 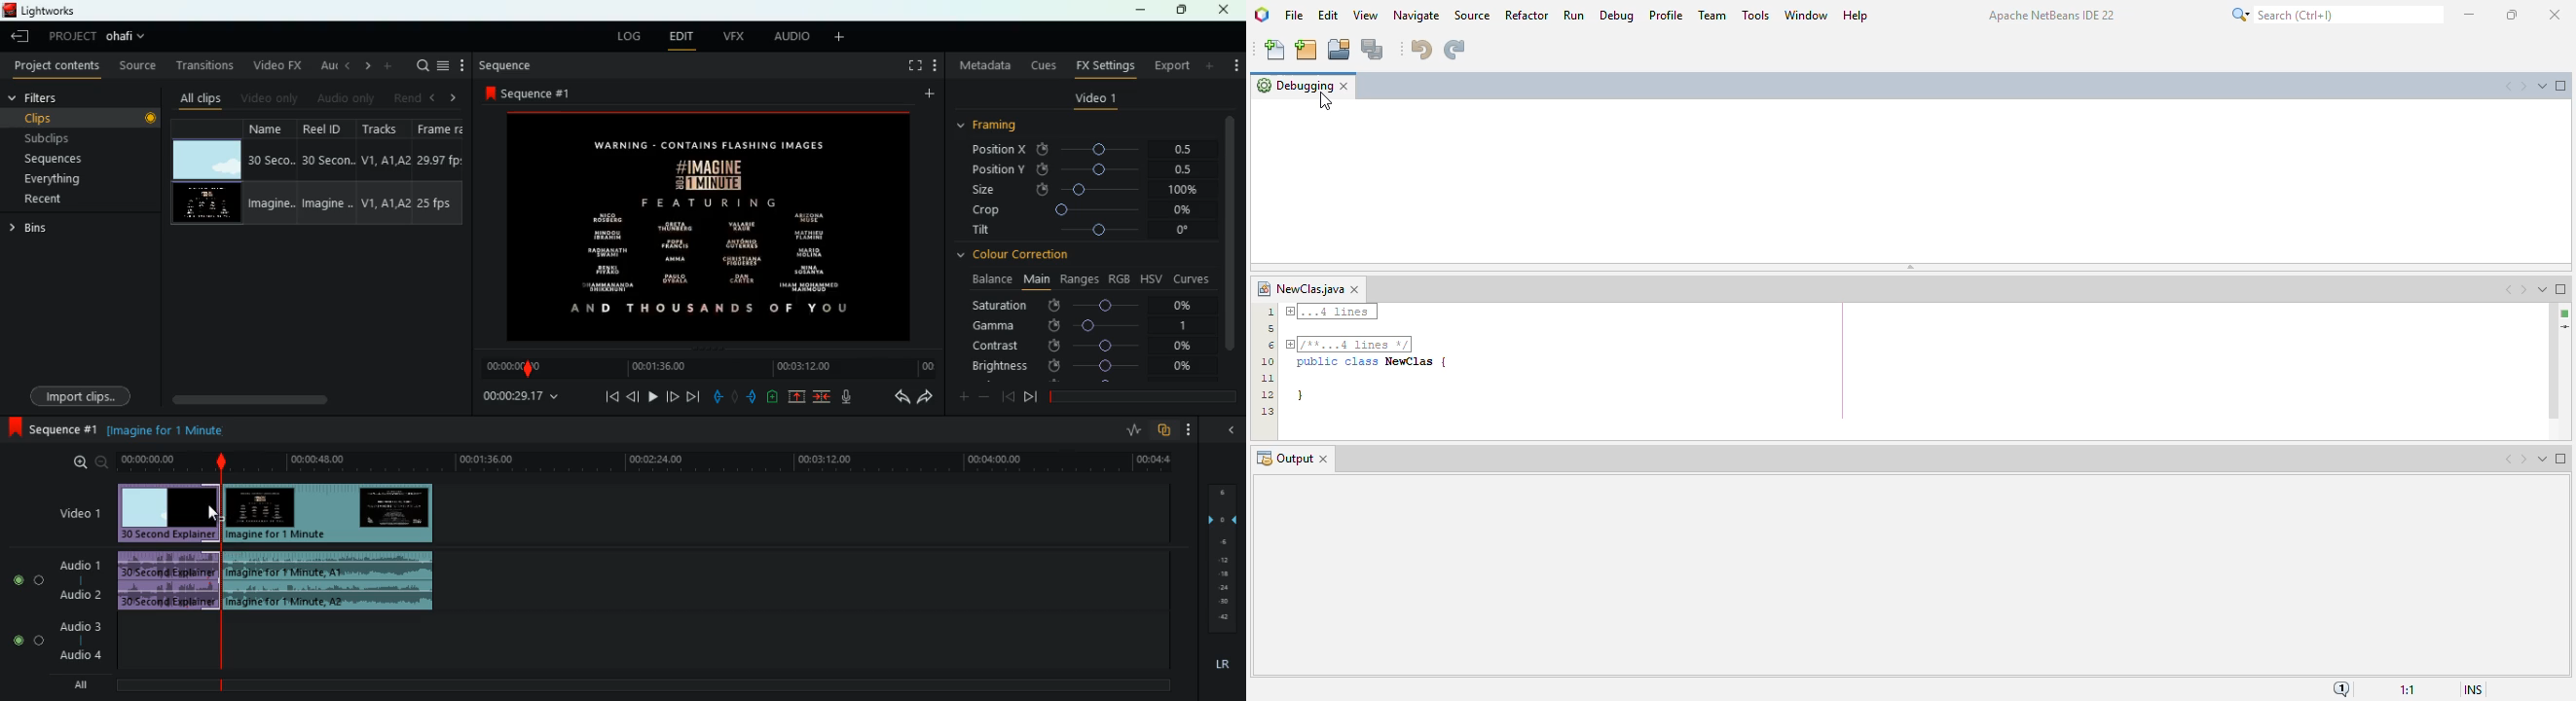 What do you see at coordinates (821, 397) in the screenshot?
I see `join` at bounding box center [821, 397].